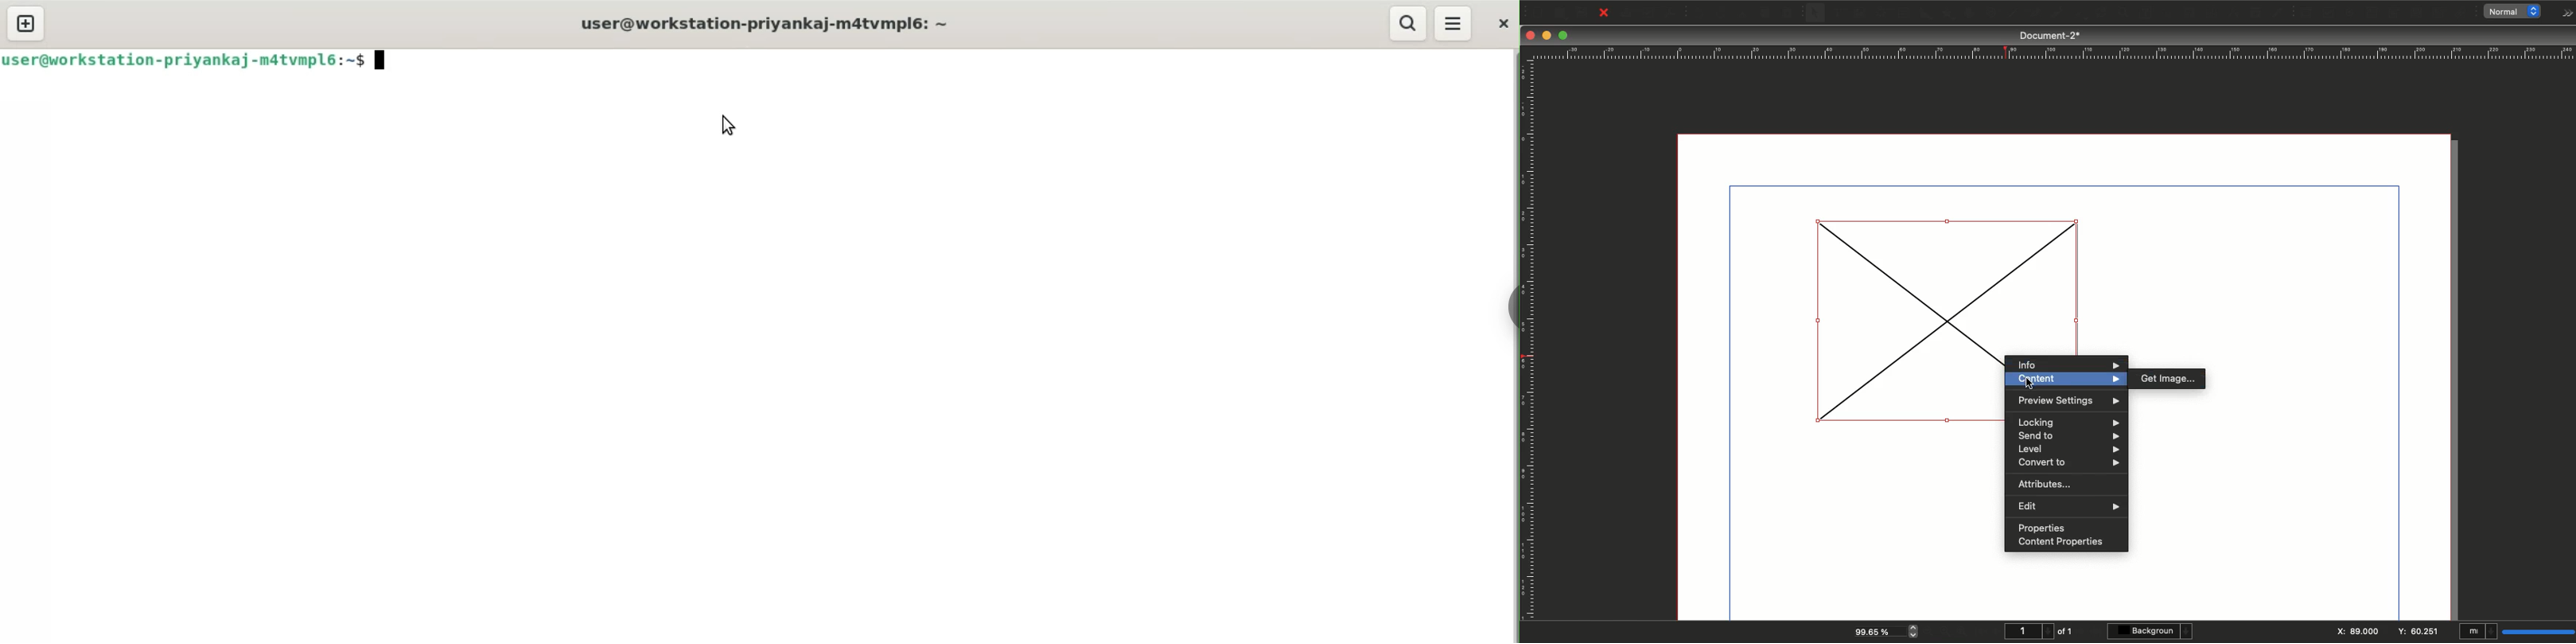  I want to click on X: 89.000, so click(2356, 632).